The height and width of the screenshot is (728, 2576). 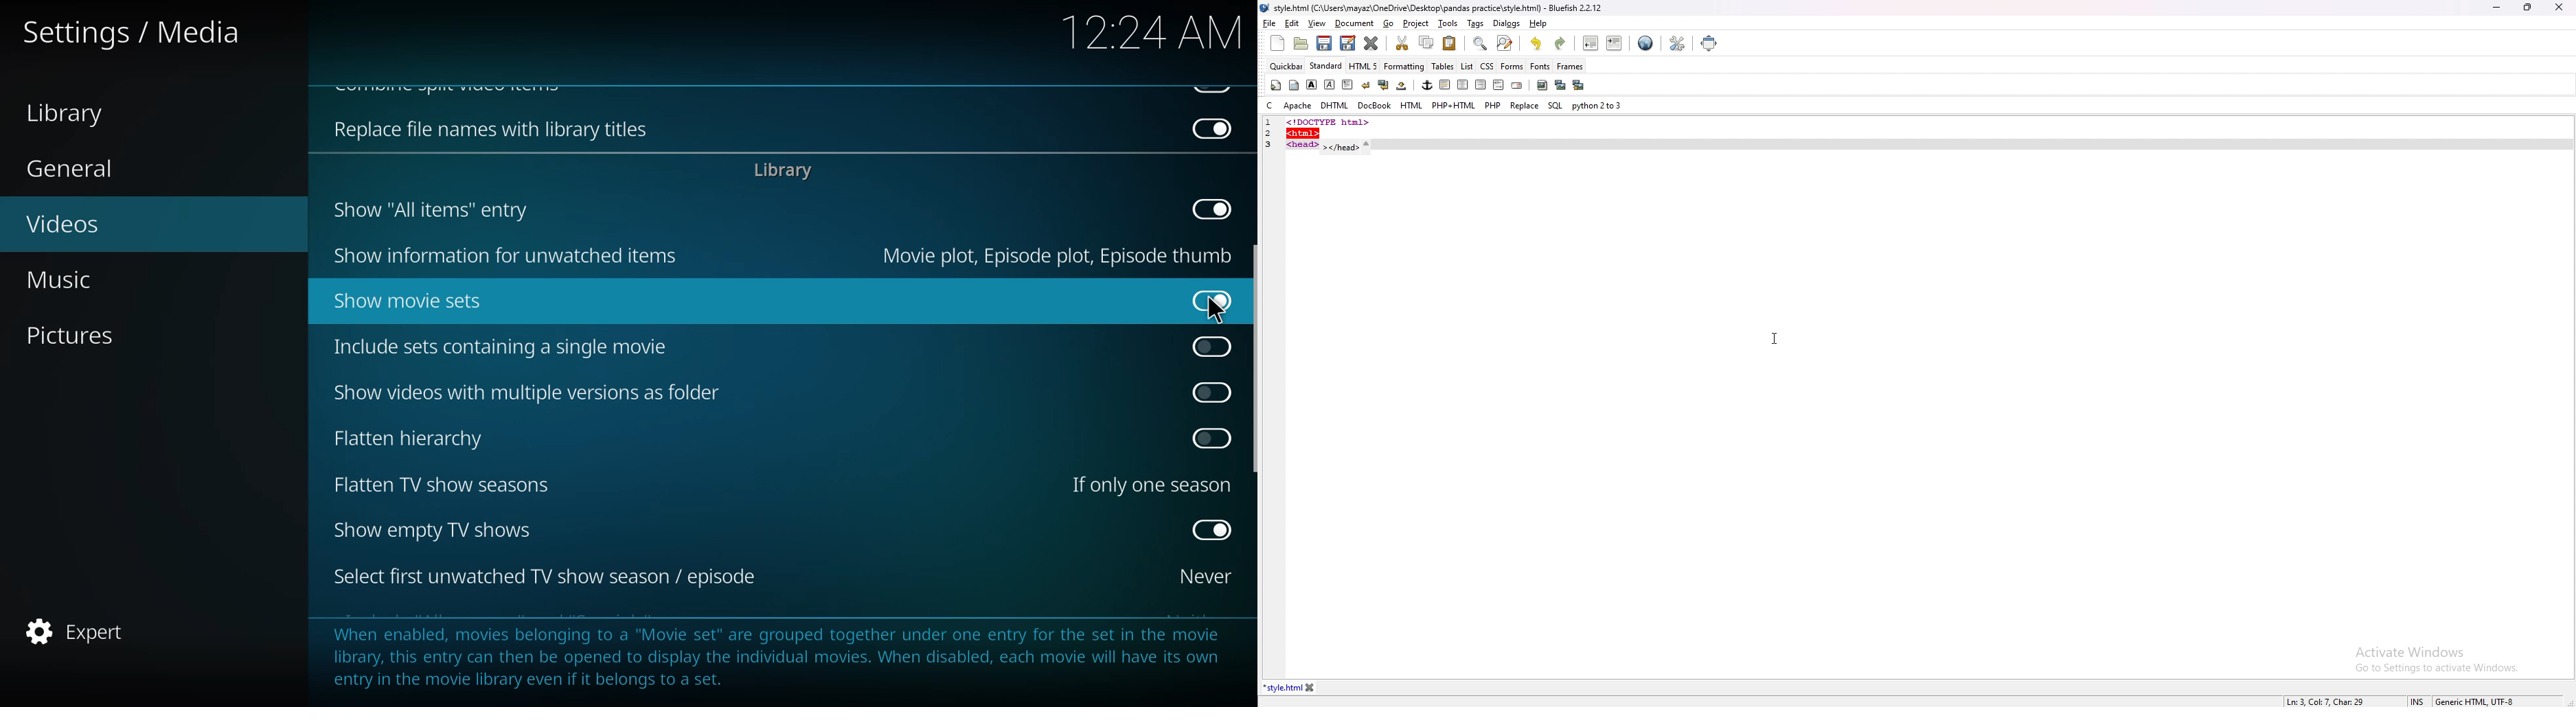 What do you see at coordinates (1270, 23) in the screenshot?
I see `file` at bounding box center [1270, 23].